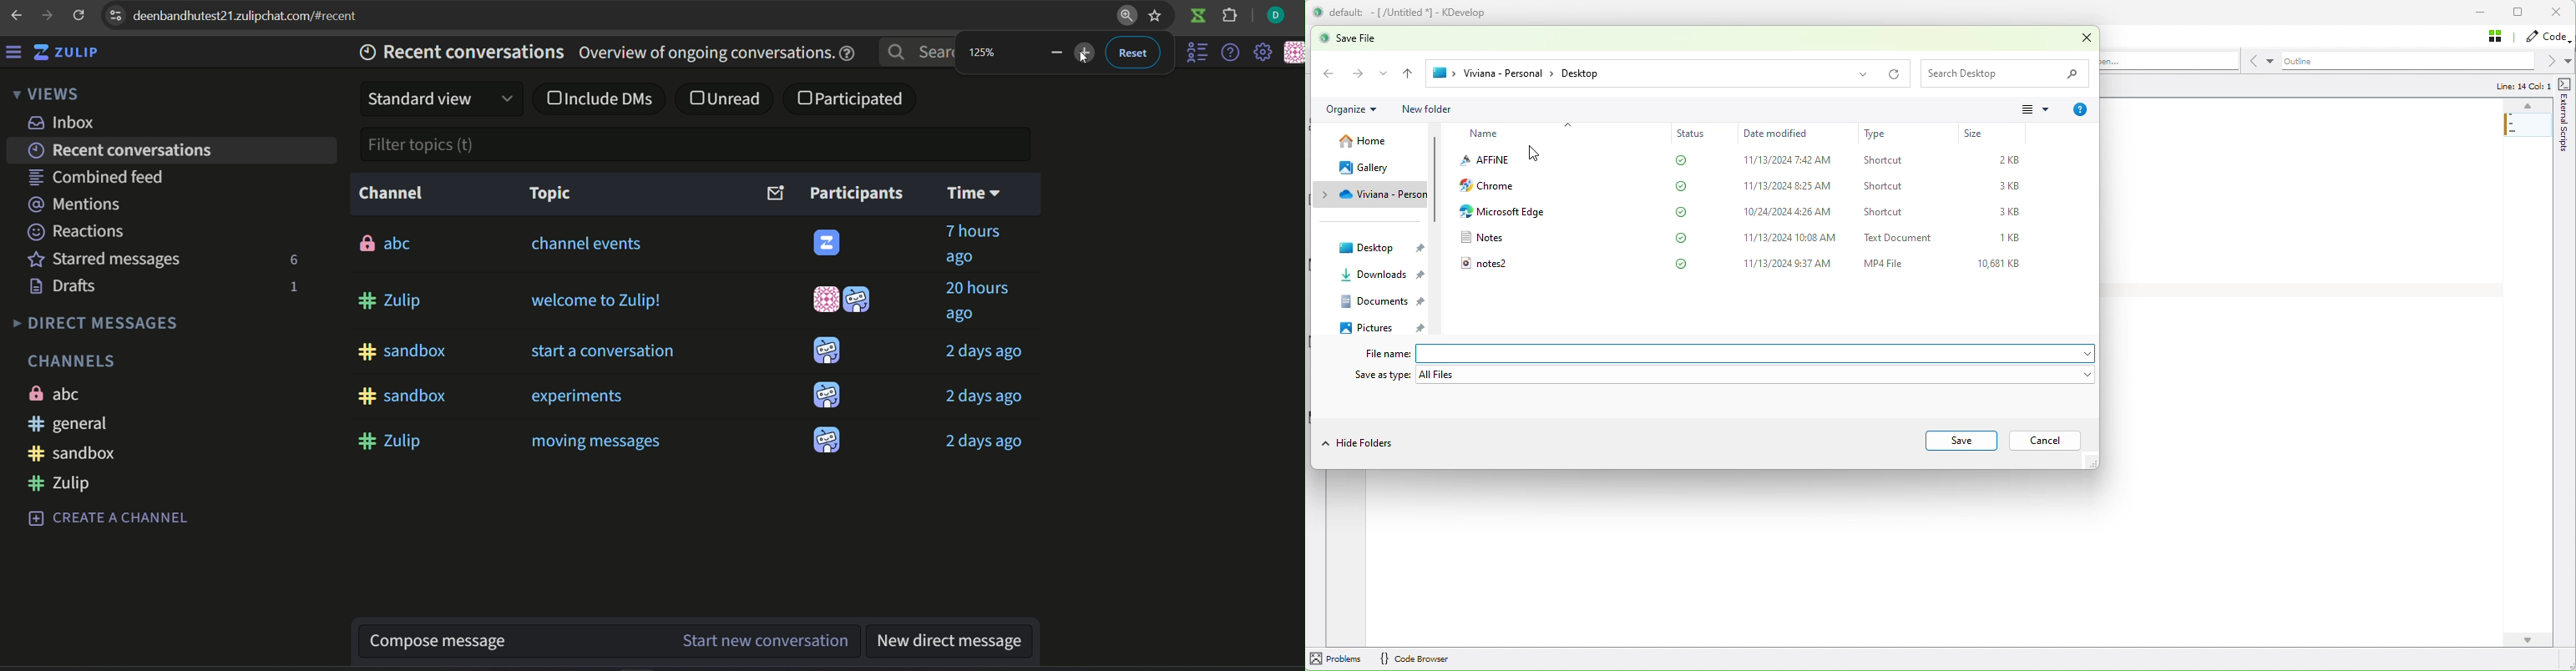 The image size is (2576, 672). What do you see at coordinates (550, 193) in the screenshot?
I see `textbox` at bounding box center [550, 193].